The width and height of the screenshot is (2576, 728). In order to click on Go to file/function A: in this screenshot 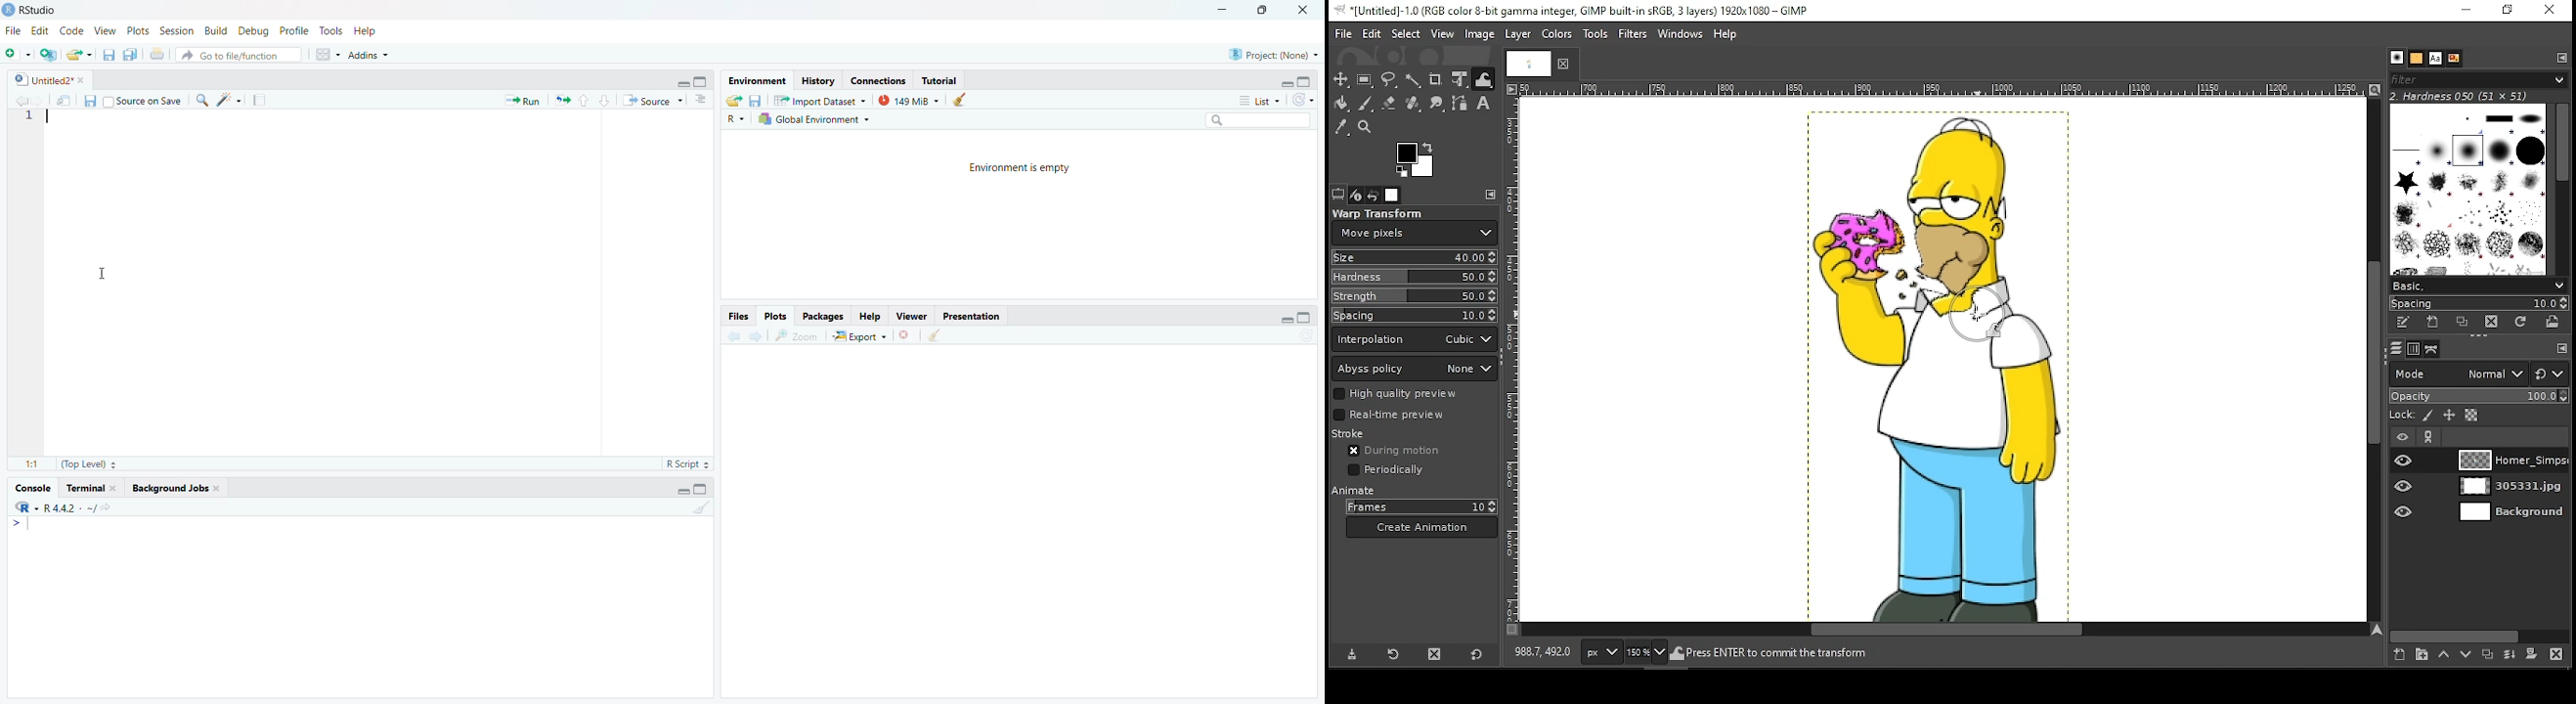, I will do `click(241, 55)`.